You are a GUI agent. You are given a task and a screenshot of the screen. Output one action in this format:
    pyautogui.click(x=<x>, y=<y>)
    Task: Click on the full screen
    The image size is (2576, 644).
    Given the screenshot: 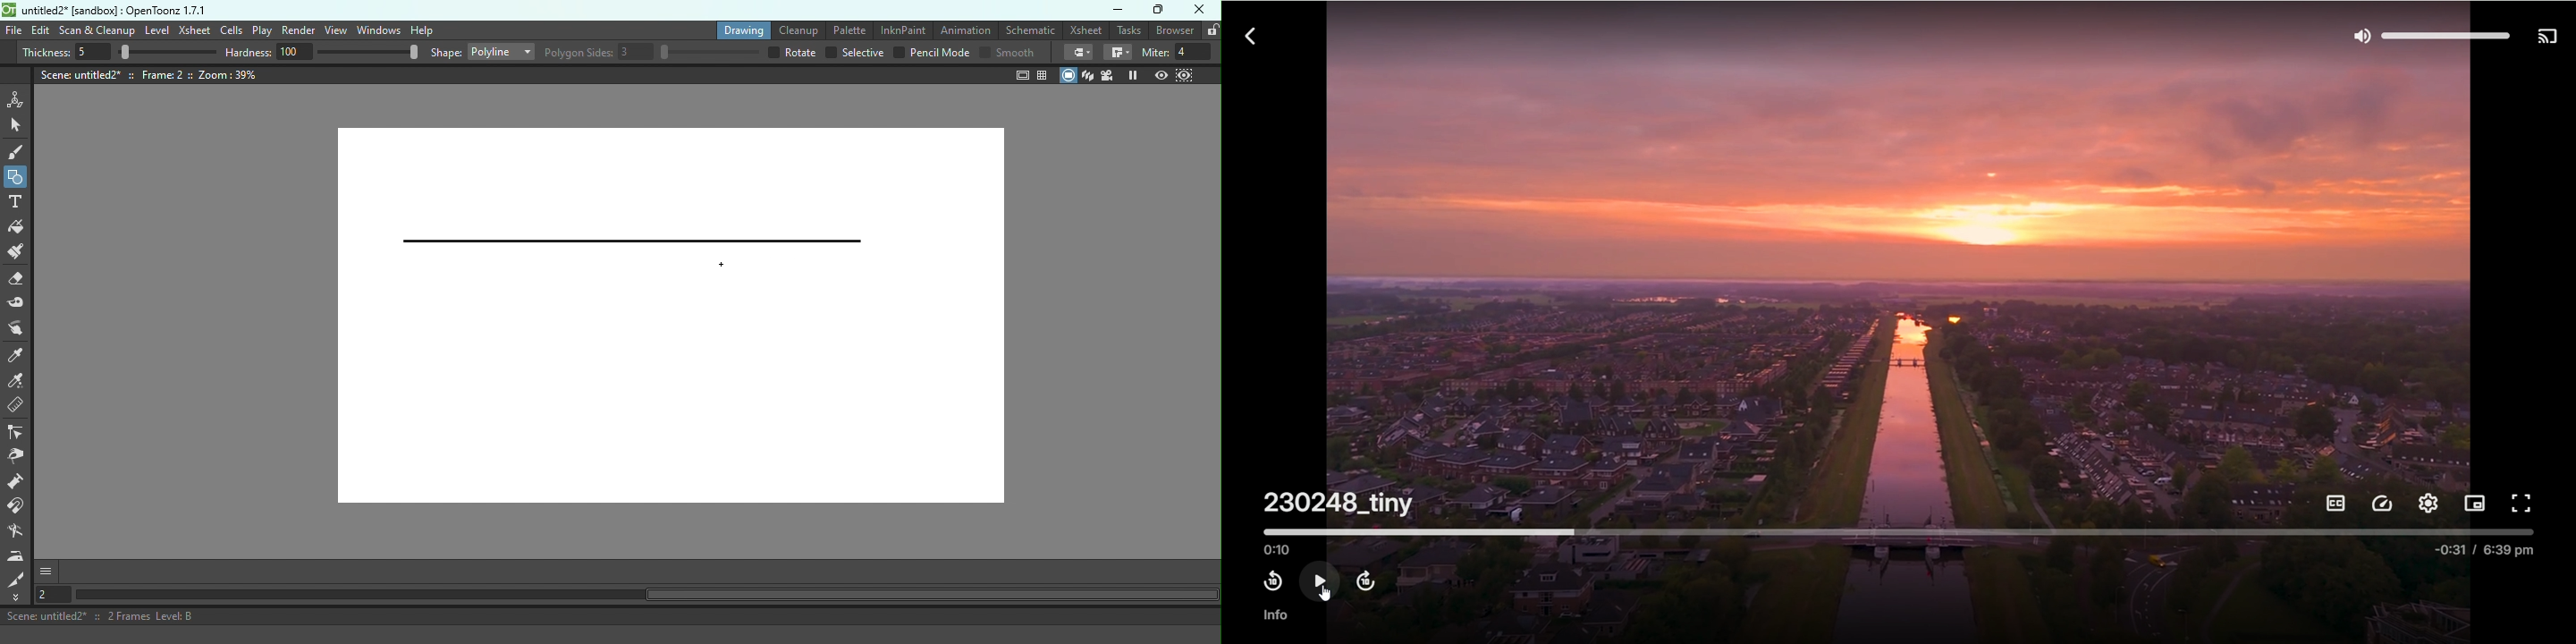 What is the action you would take?
    pyautogui.click(x=2527, y=502)
    